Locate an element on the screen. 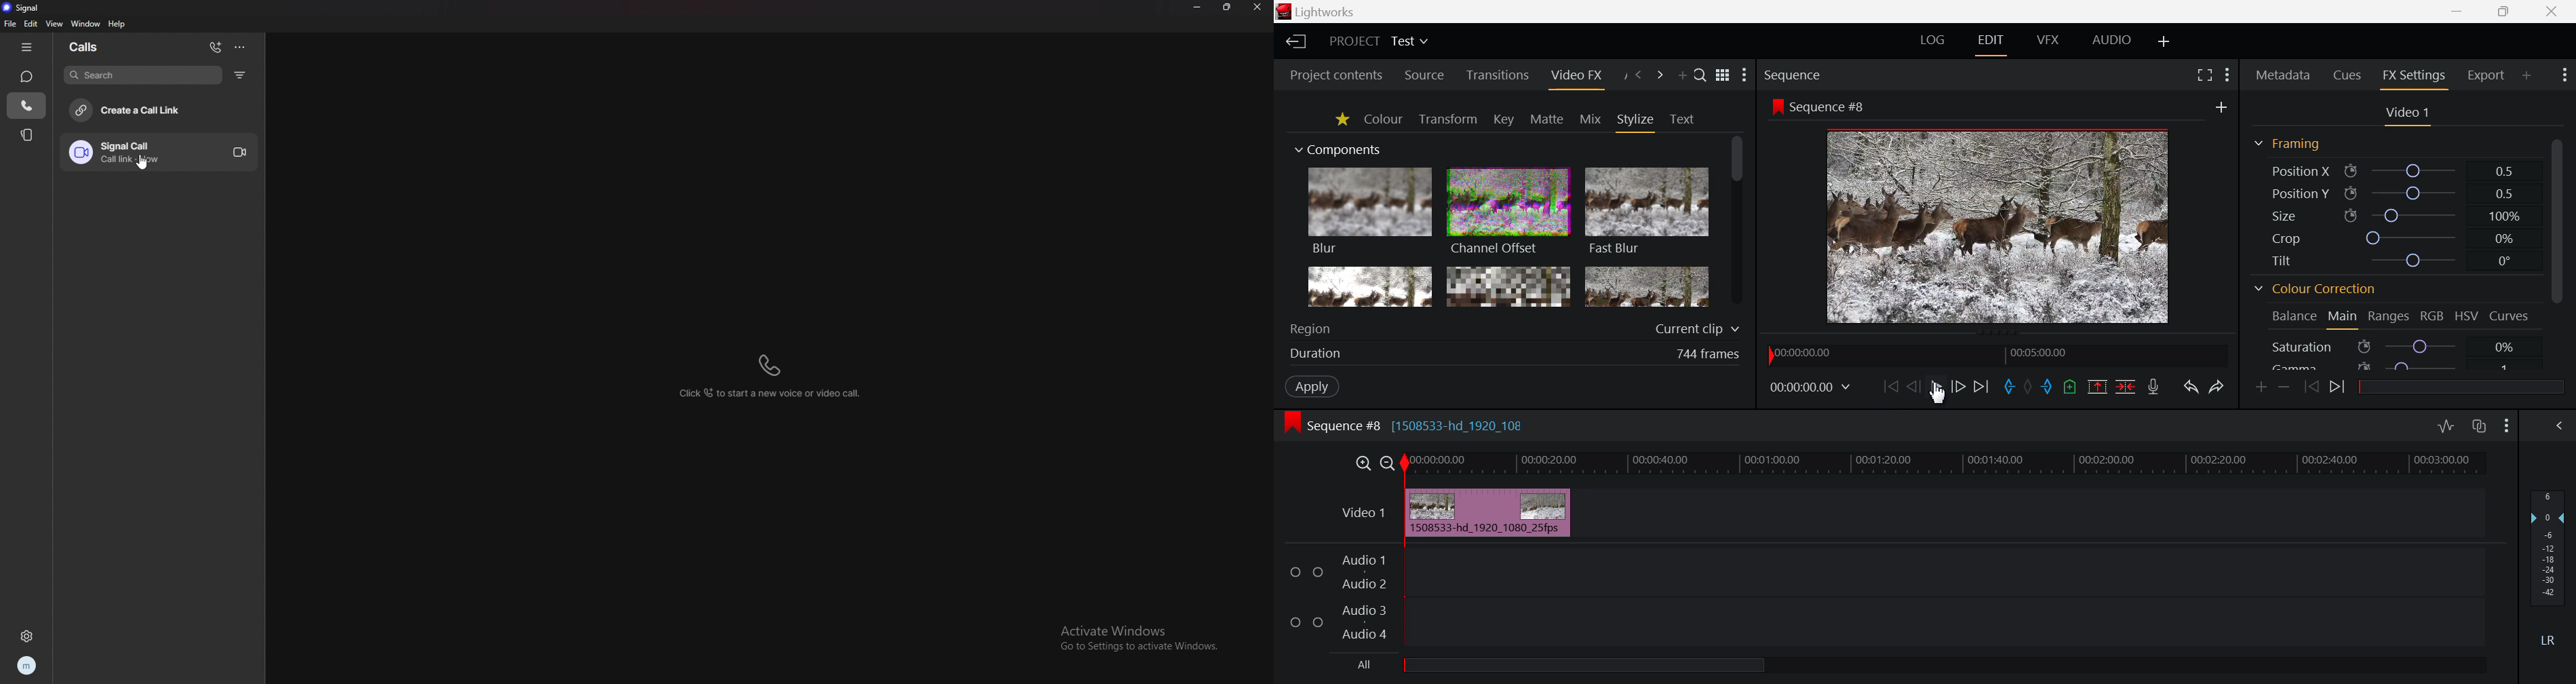 The width and height of the screenshot is (2576, 700). Timeline Zoom Out is located at coordinates (1388, 463).